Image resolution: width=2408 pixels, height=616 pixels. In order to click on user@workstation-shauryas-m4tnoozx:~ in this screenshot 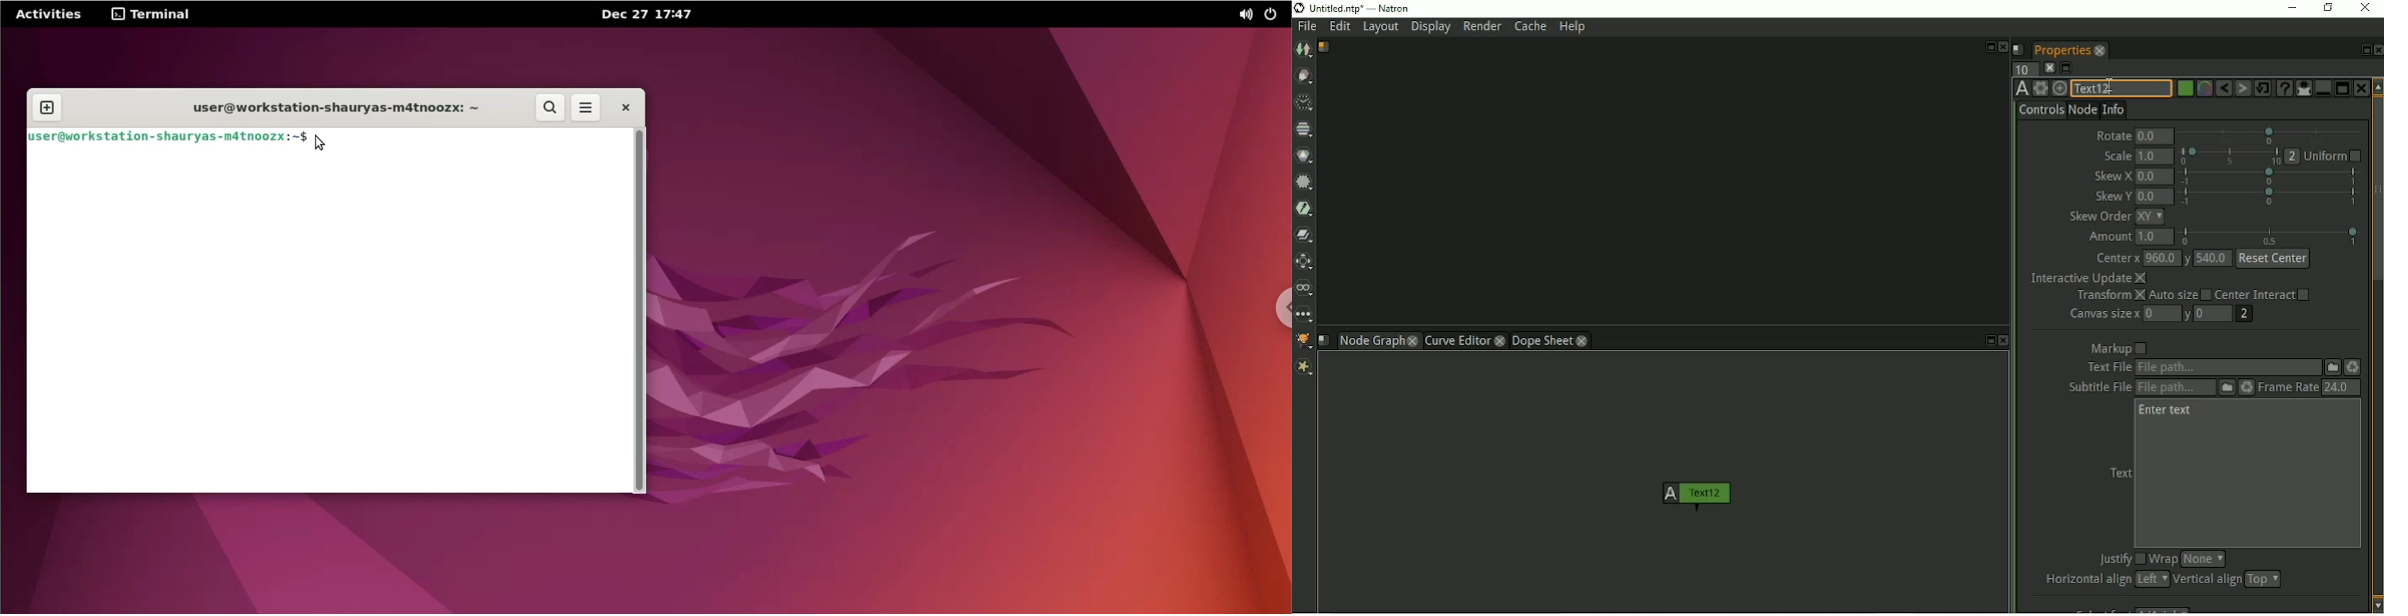, I will do `click(330, 105)`.